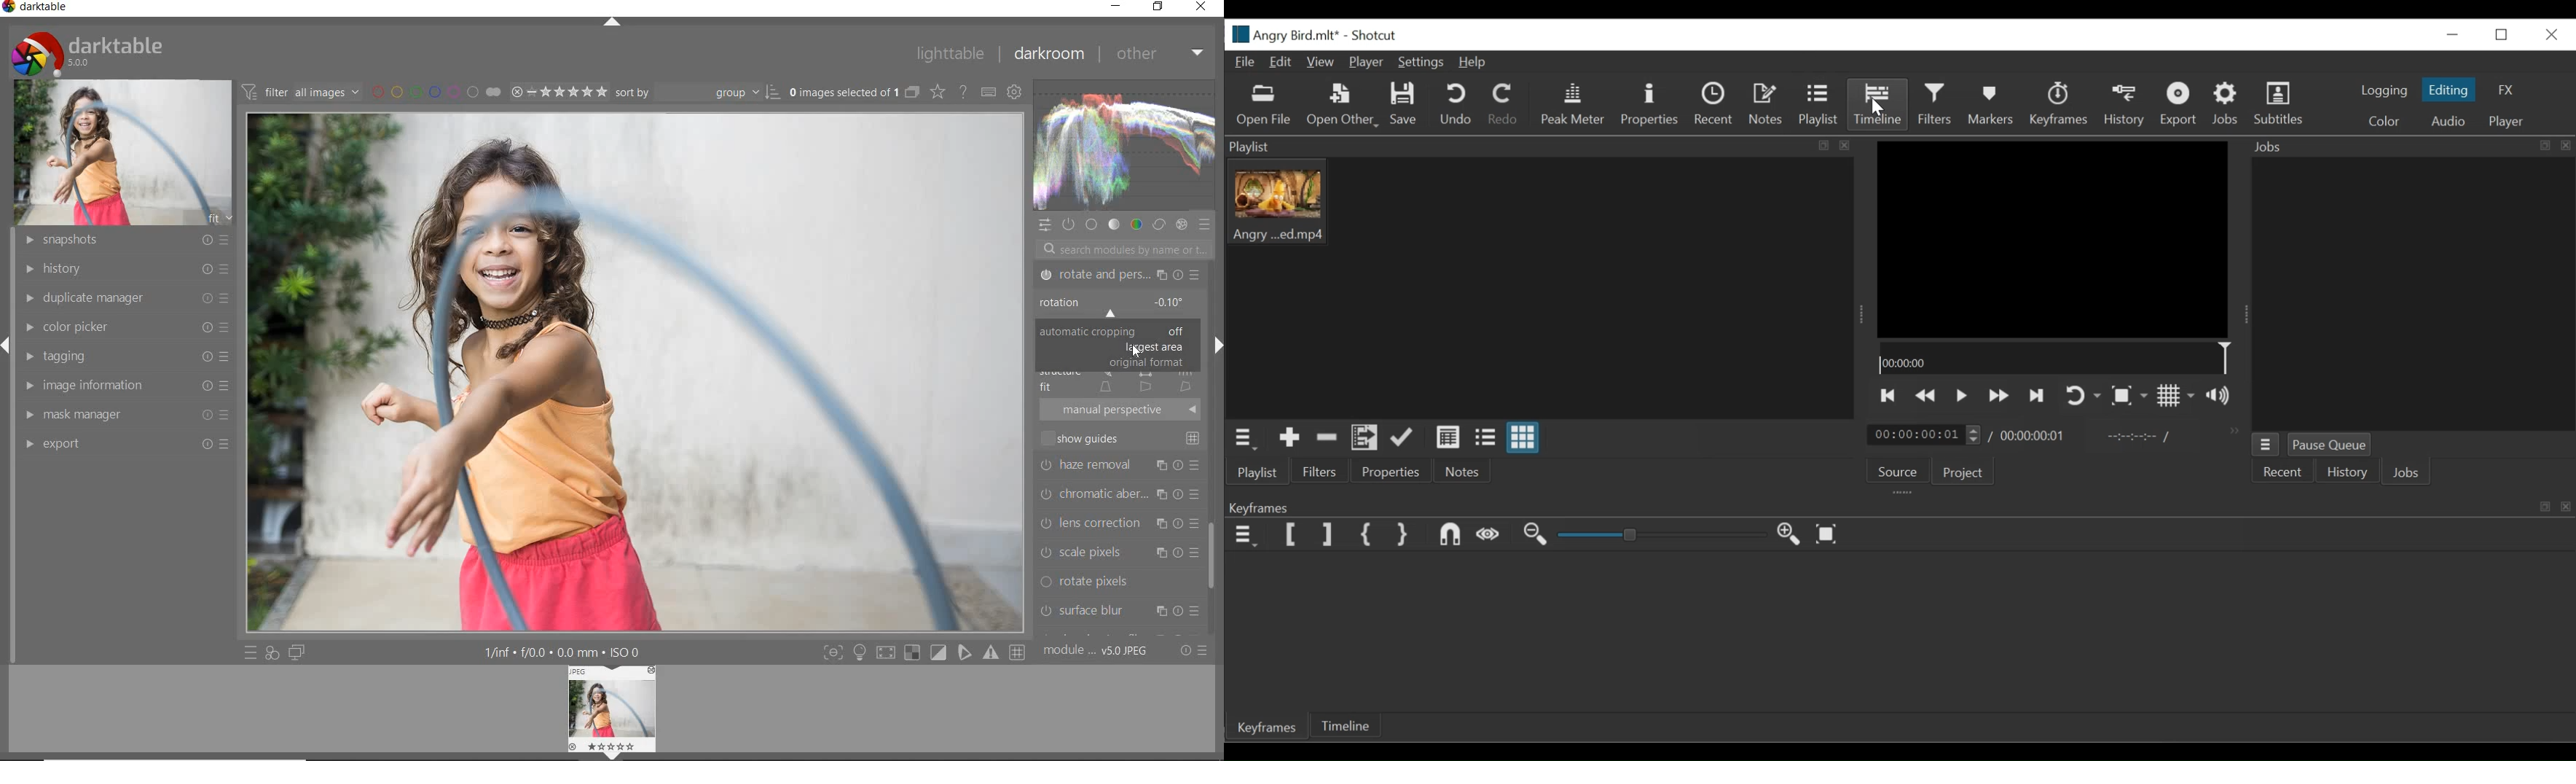 The width and height of the screenshot is (2576, 784). Describe the element at coordinates (1365, 63) in the screenshot. I see `Player` at that location.